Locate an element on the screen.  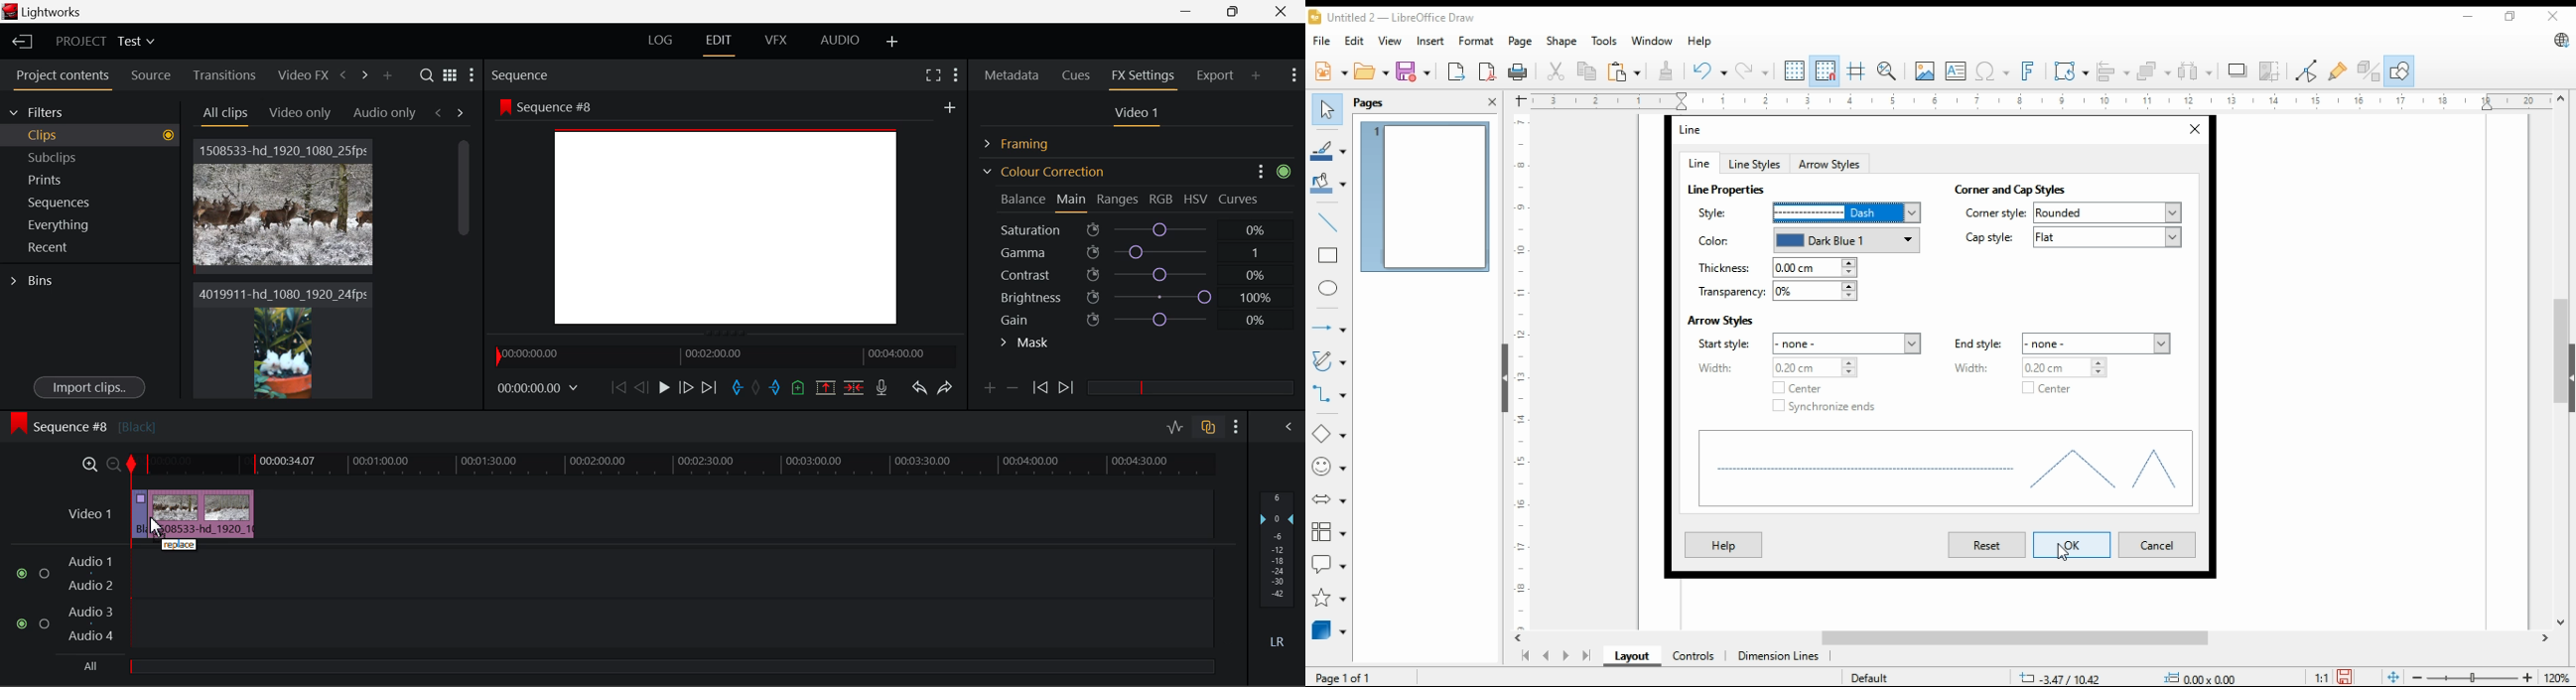
cancel is located at coordinates (2155, 546).